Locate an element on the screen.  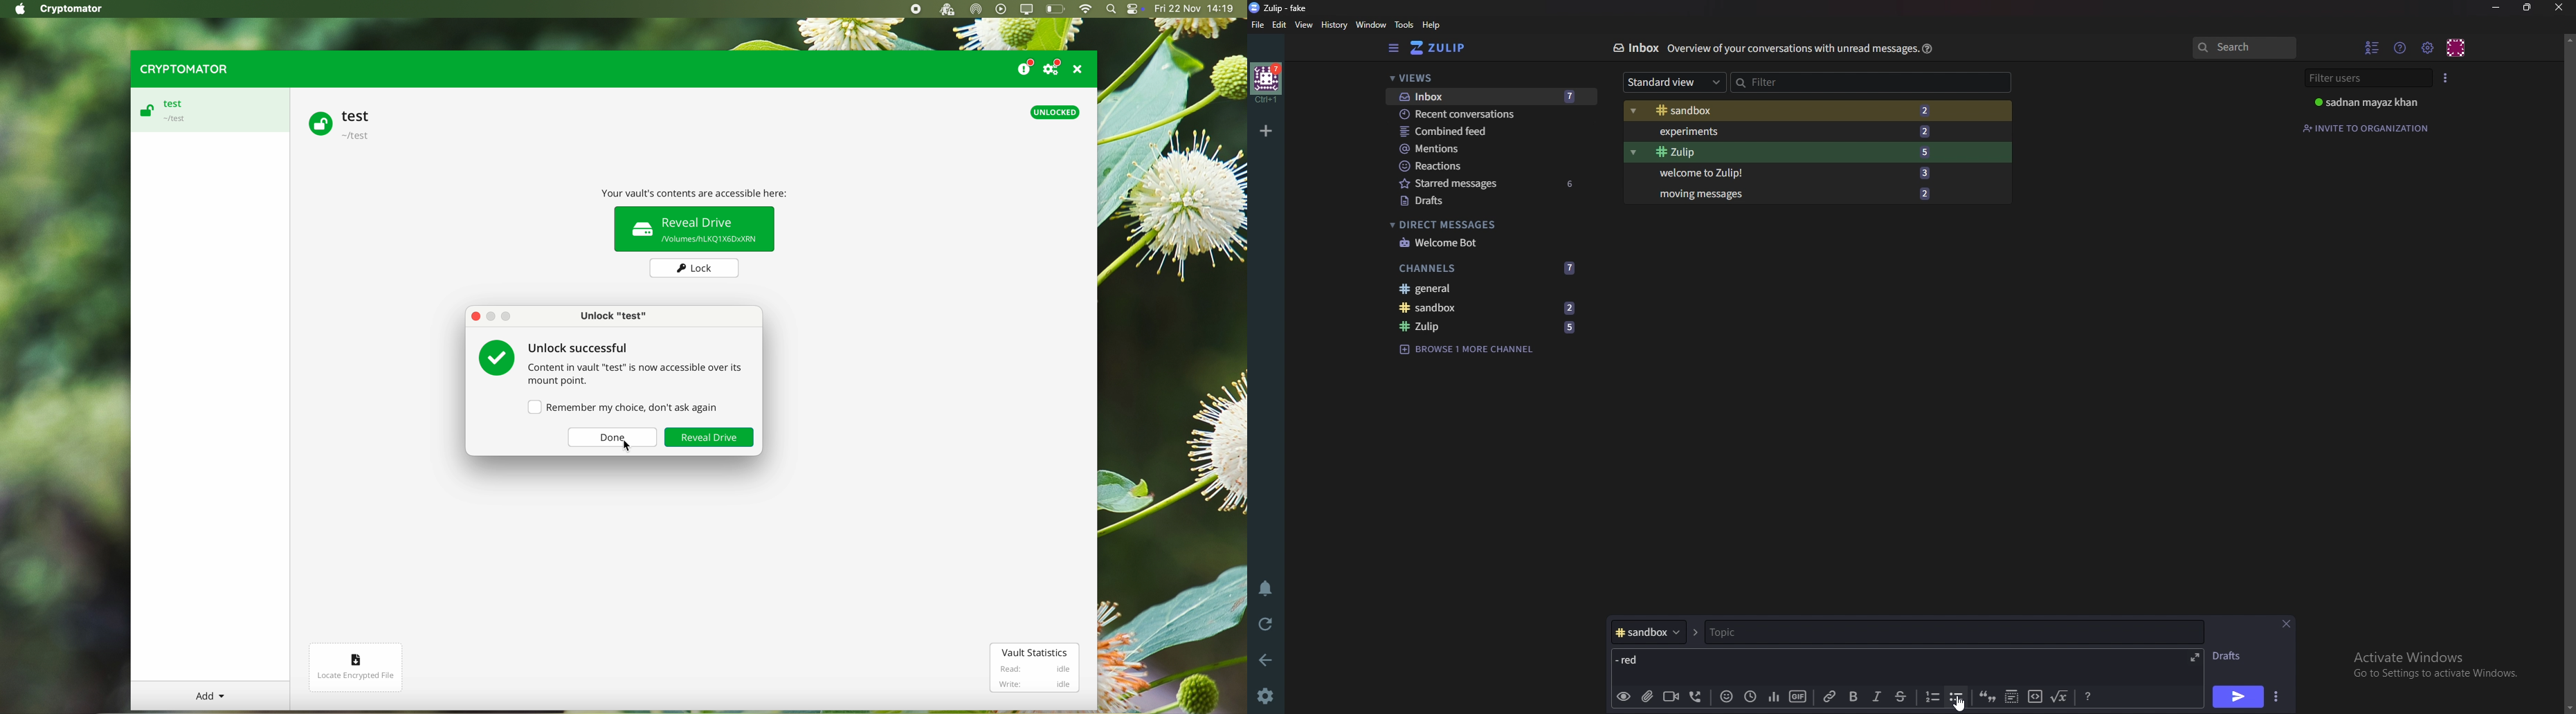
Invite to organization is located at coordinates (2368, 128).